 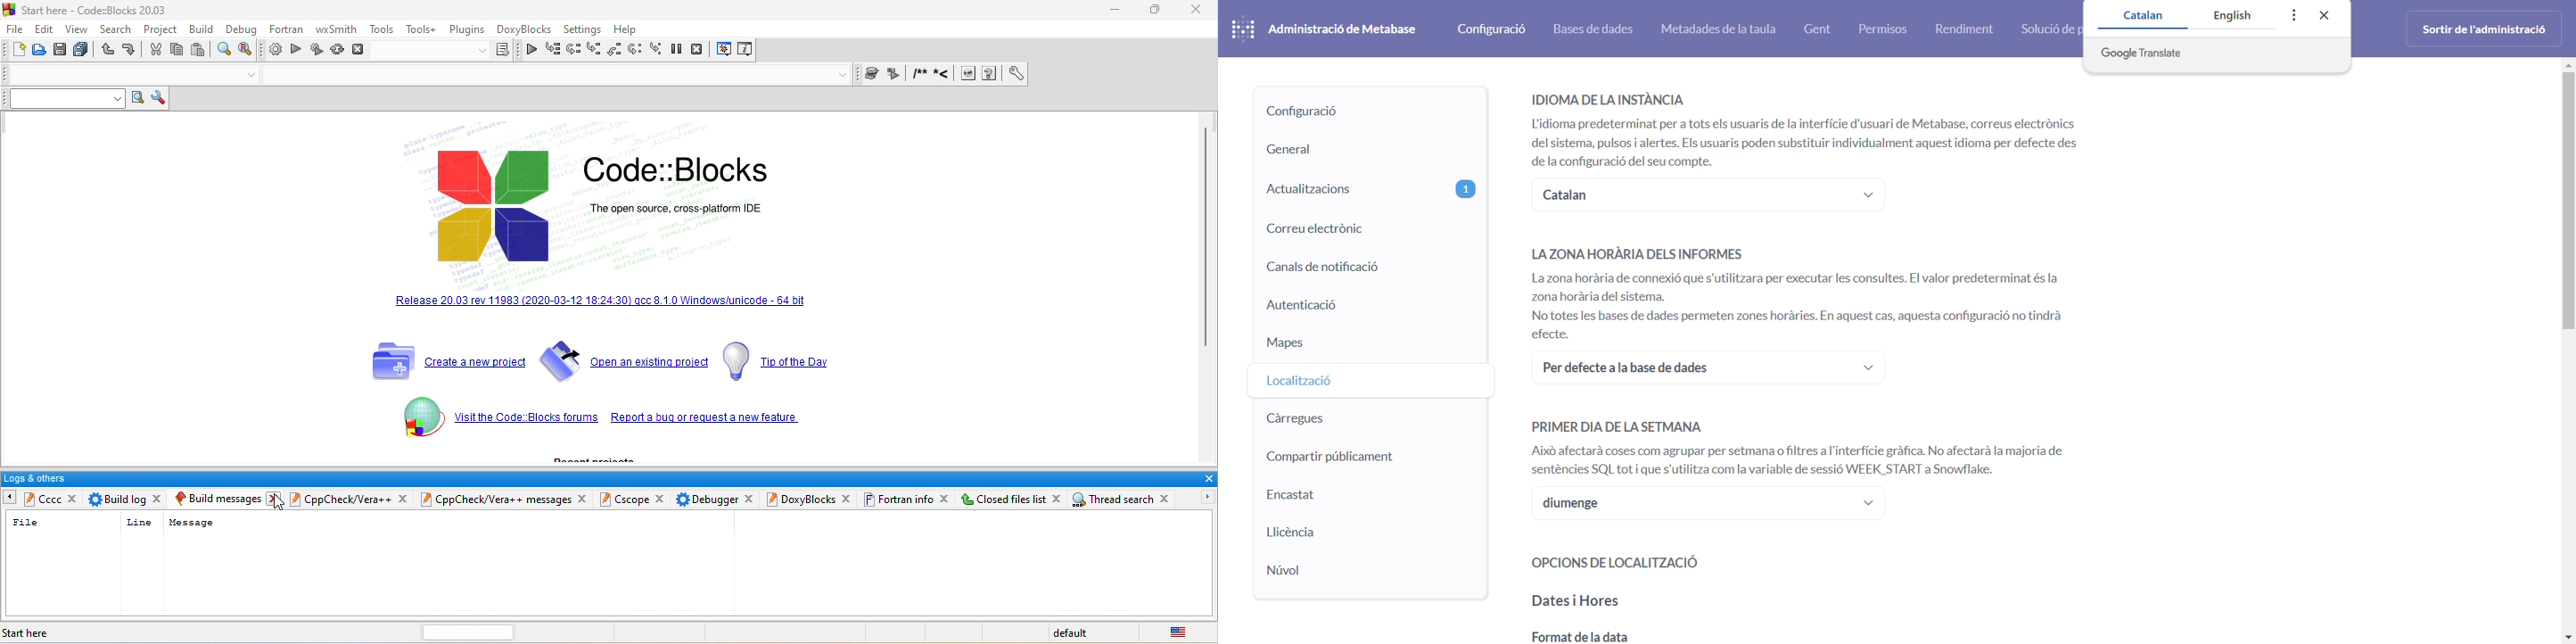 I want to click on build message, so click(x=220, y=499).